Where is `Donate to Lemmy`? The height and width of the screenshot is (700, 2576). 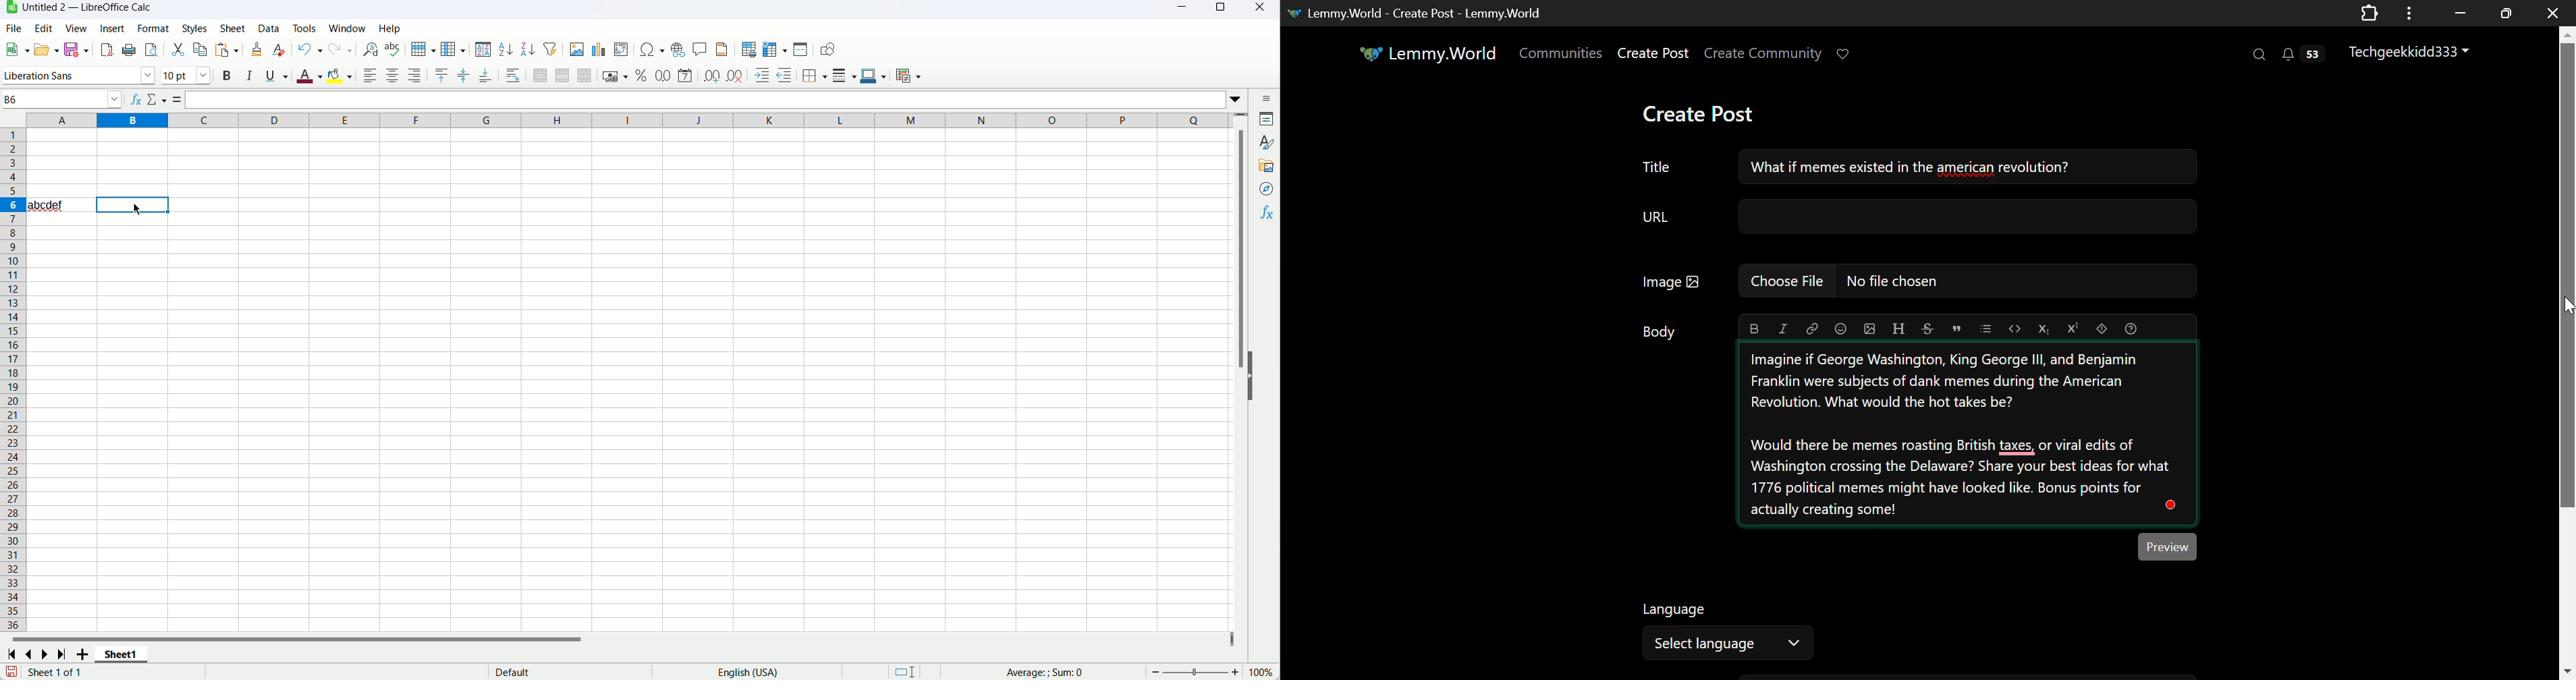
Donate to Lemmy is located at coordinates (1846, 53).